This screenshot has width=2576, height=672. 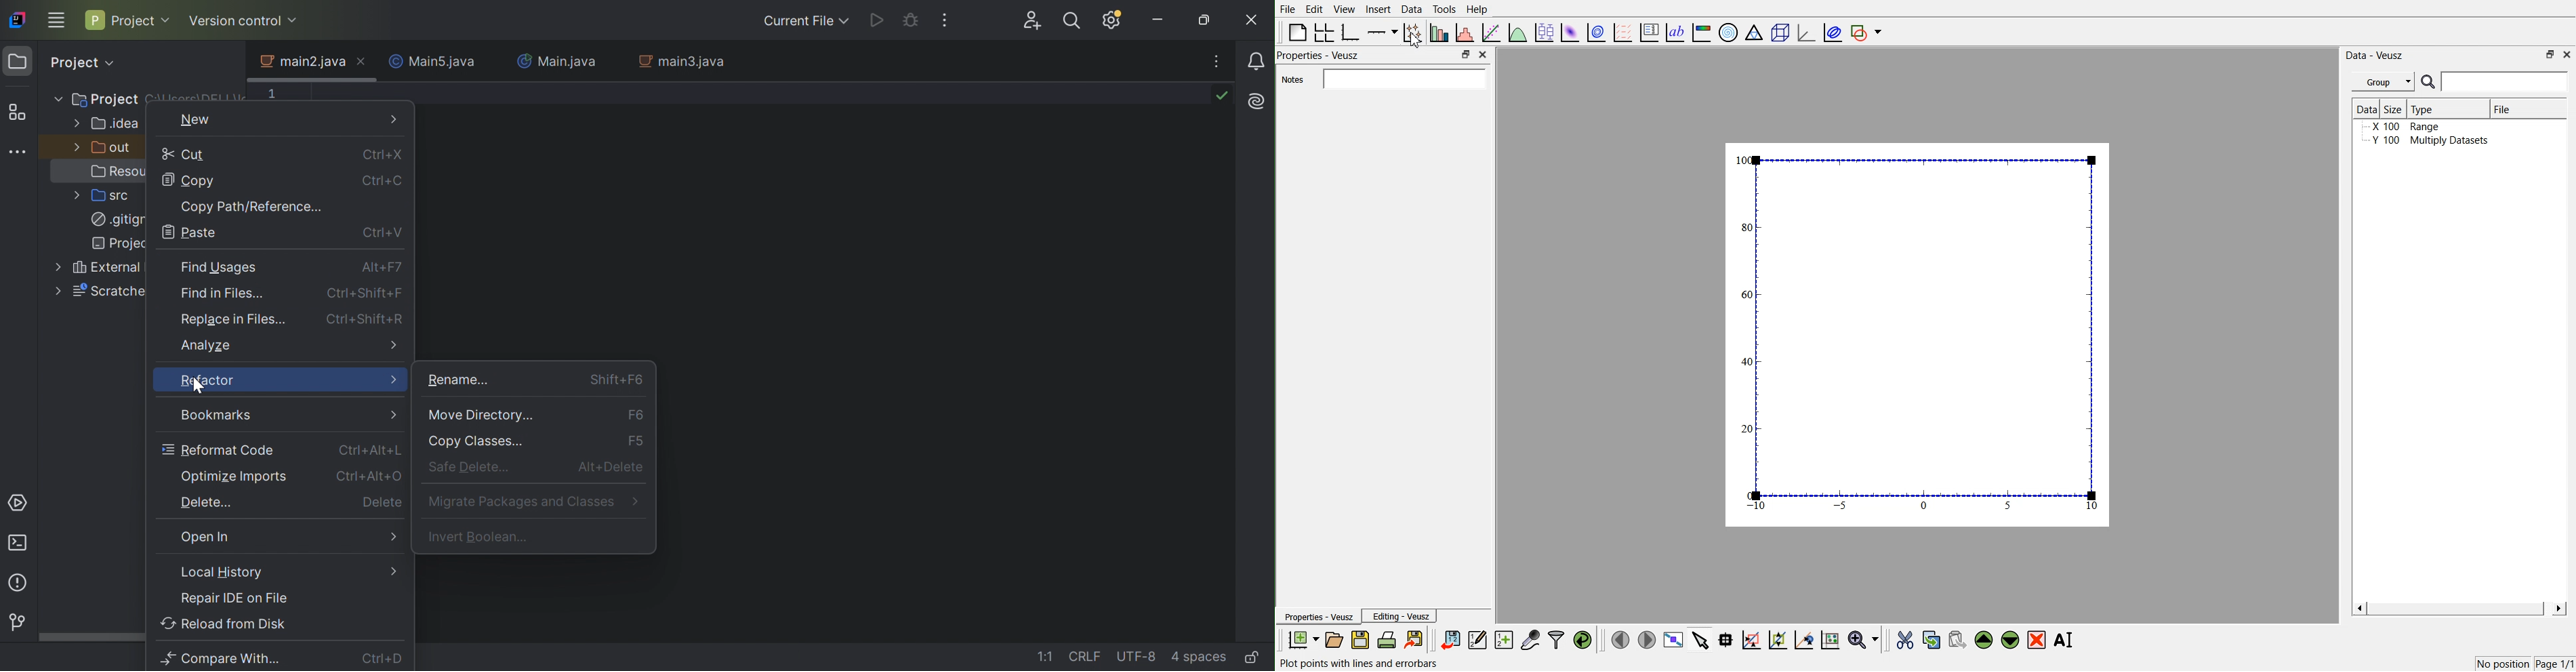 I want to click on Invert Boolean..., so click(x=479, y=537).